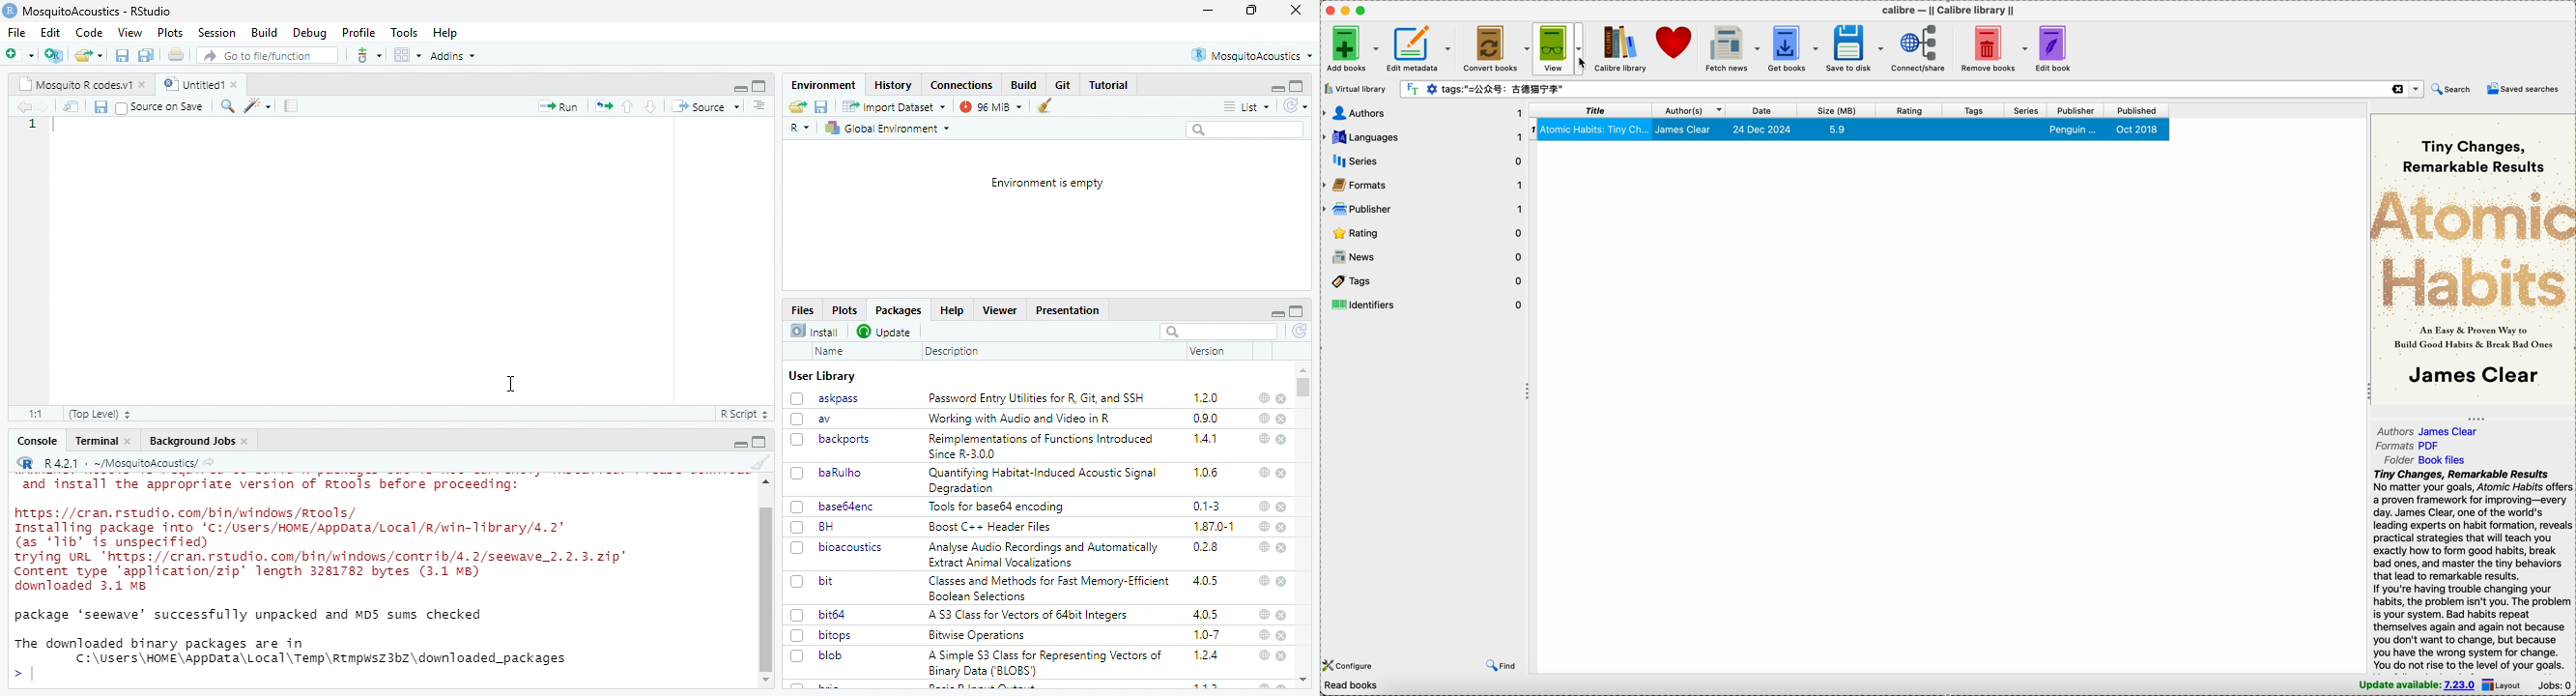 The width and height of the screenshot is (2576, 700). I want to click on tags, so click(1975, 110).